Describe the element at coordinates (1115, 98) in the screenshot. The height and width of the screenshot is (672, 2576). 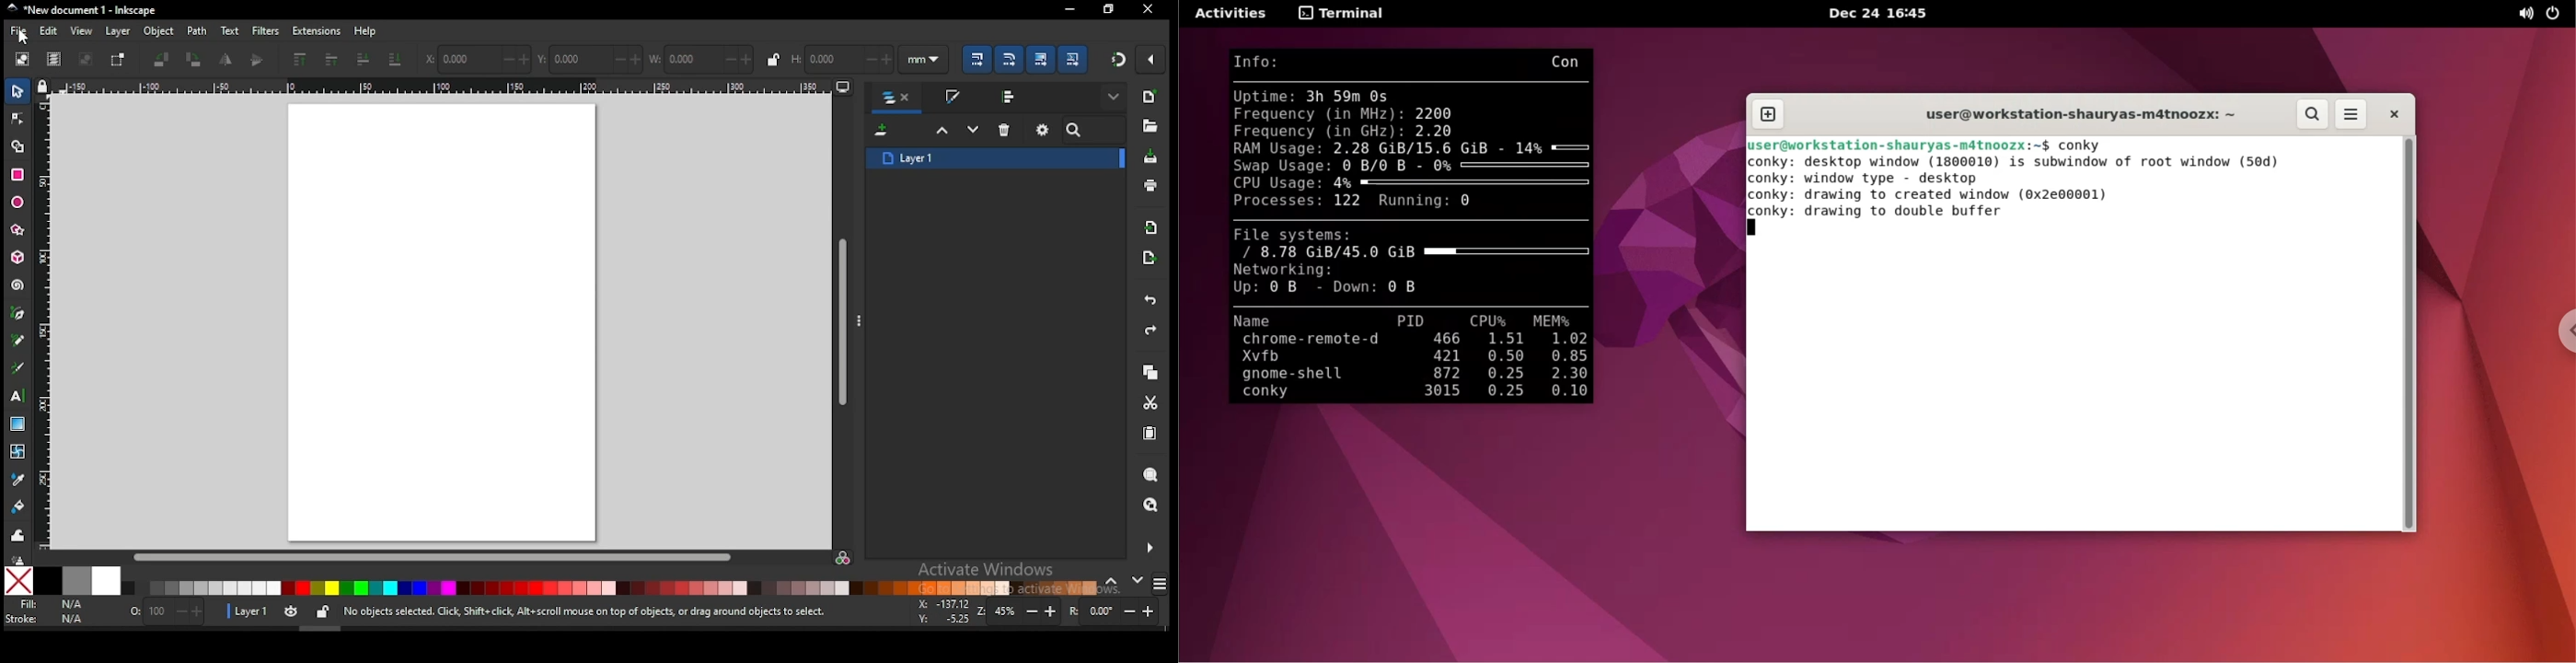
I see `show` at that location.